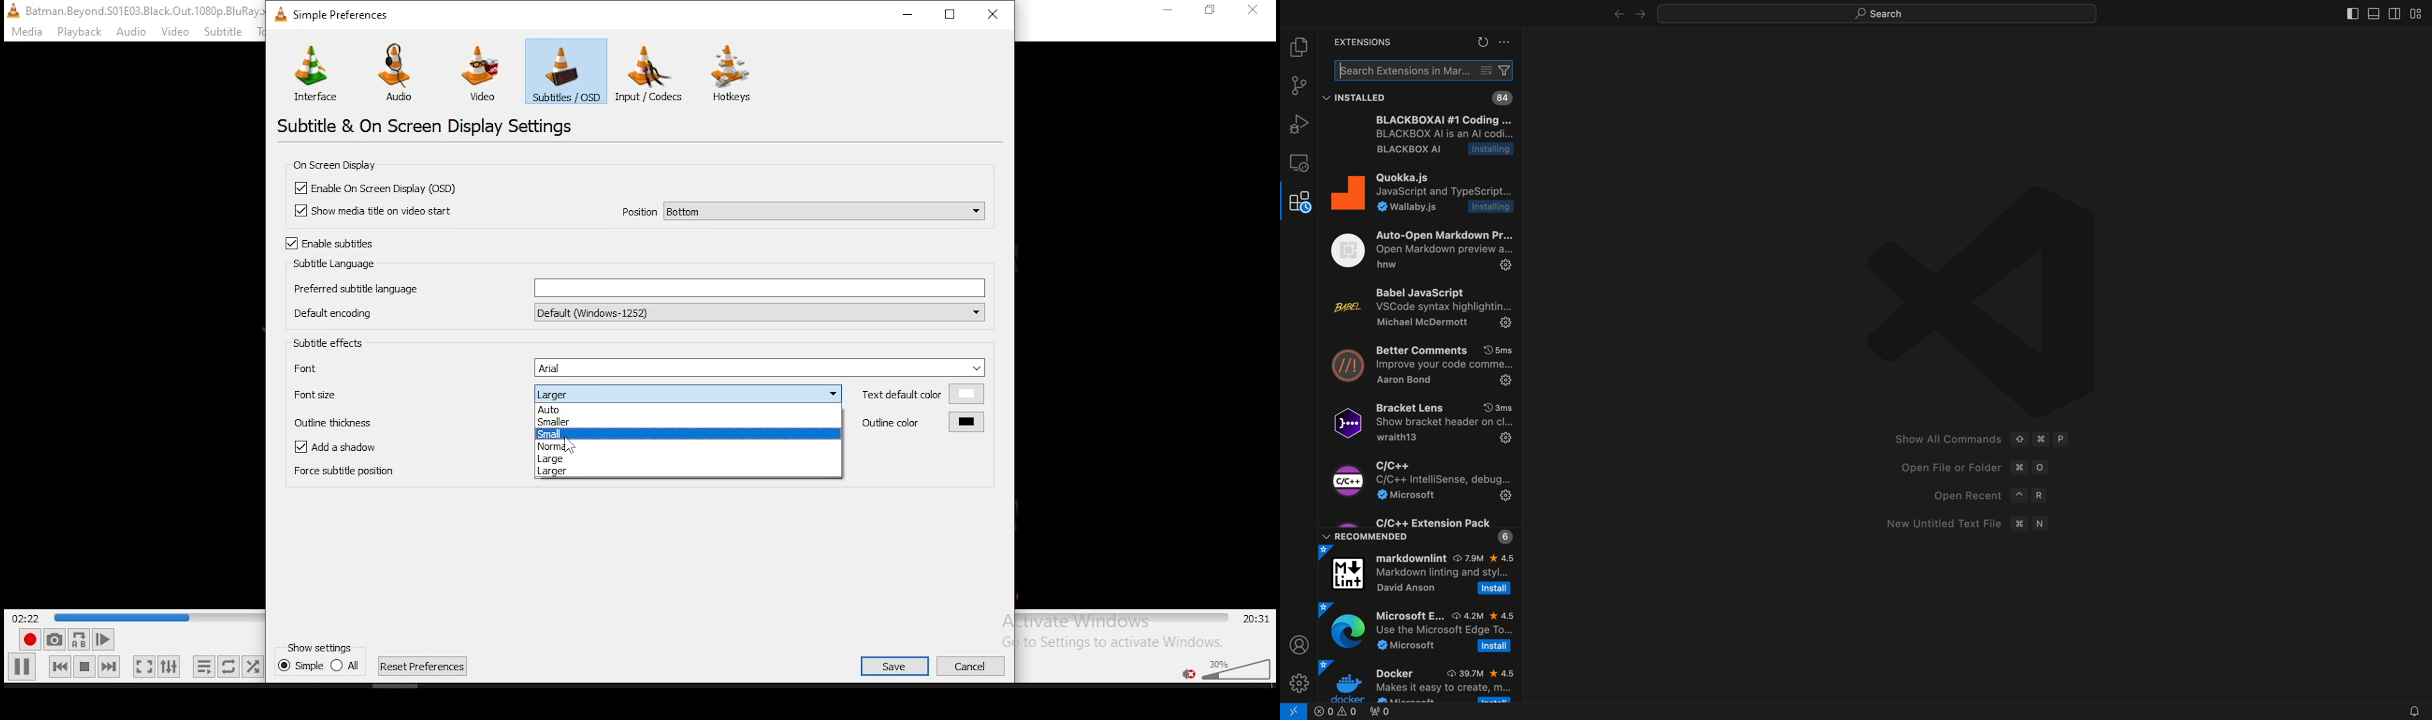  What do you see at coordinates (252, 666) in the screenshot?
I see `random` at bounding box center [252, 666].